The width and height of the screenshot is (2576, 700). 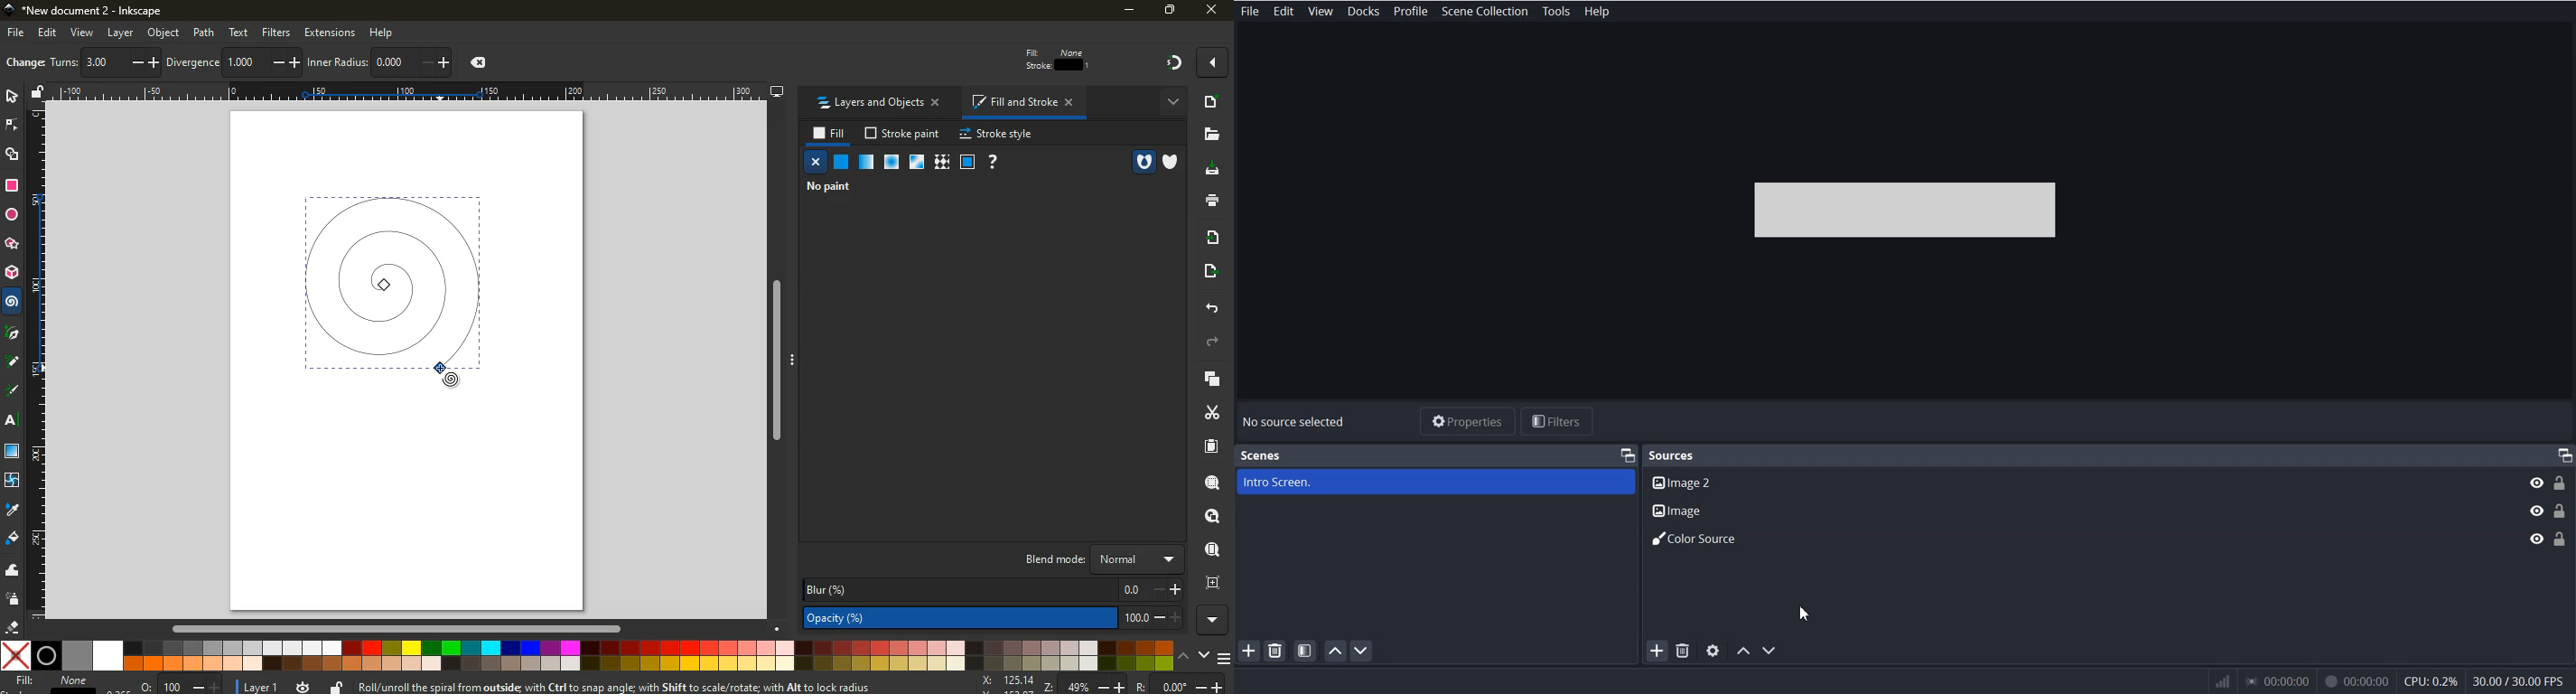 What do you see at coordinates (1910, 209) in the screenshot?
I see `File Preview Window` at bounding box center [1910, 209].